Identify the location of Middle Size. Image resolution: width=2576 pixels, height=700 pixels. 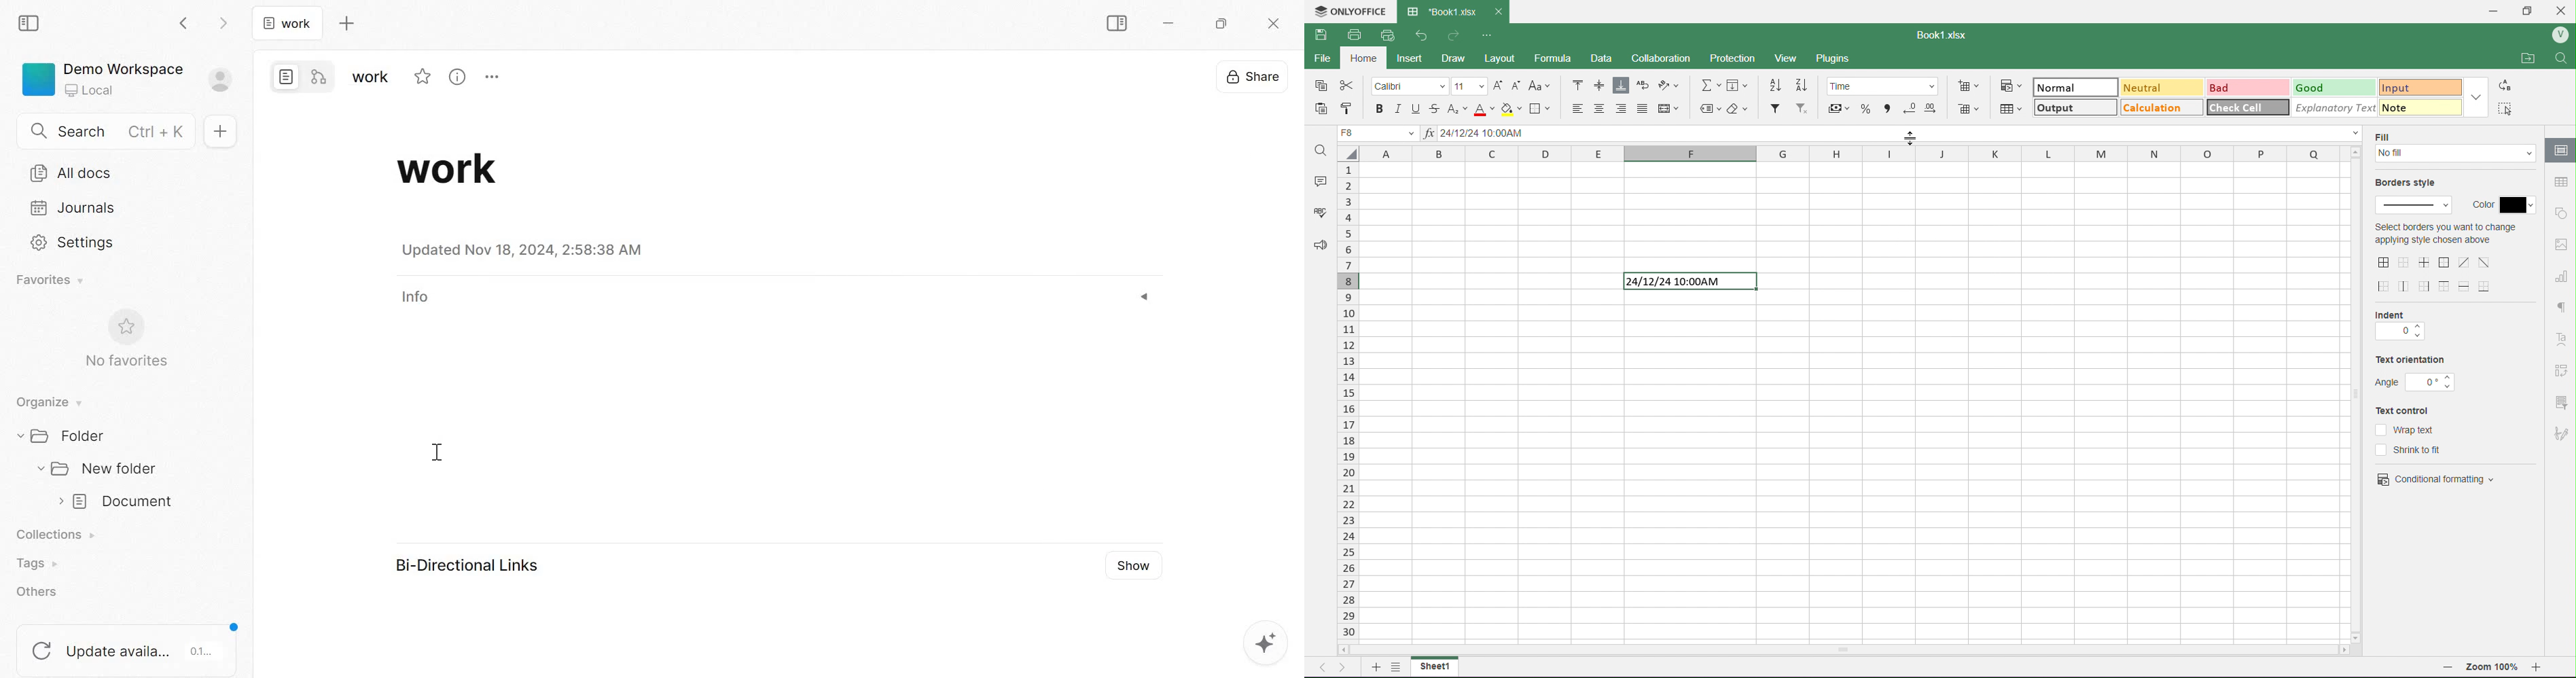
(1598, 85).